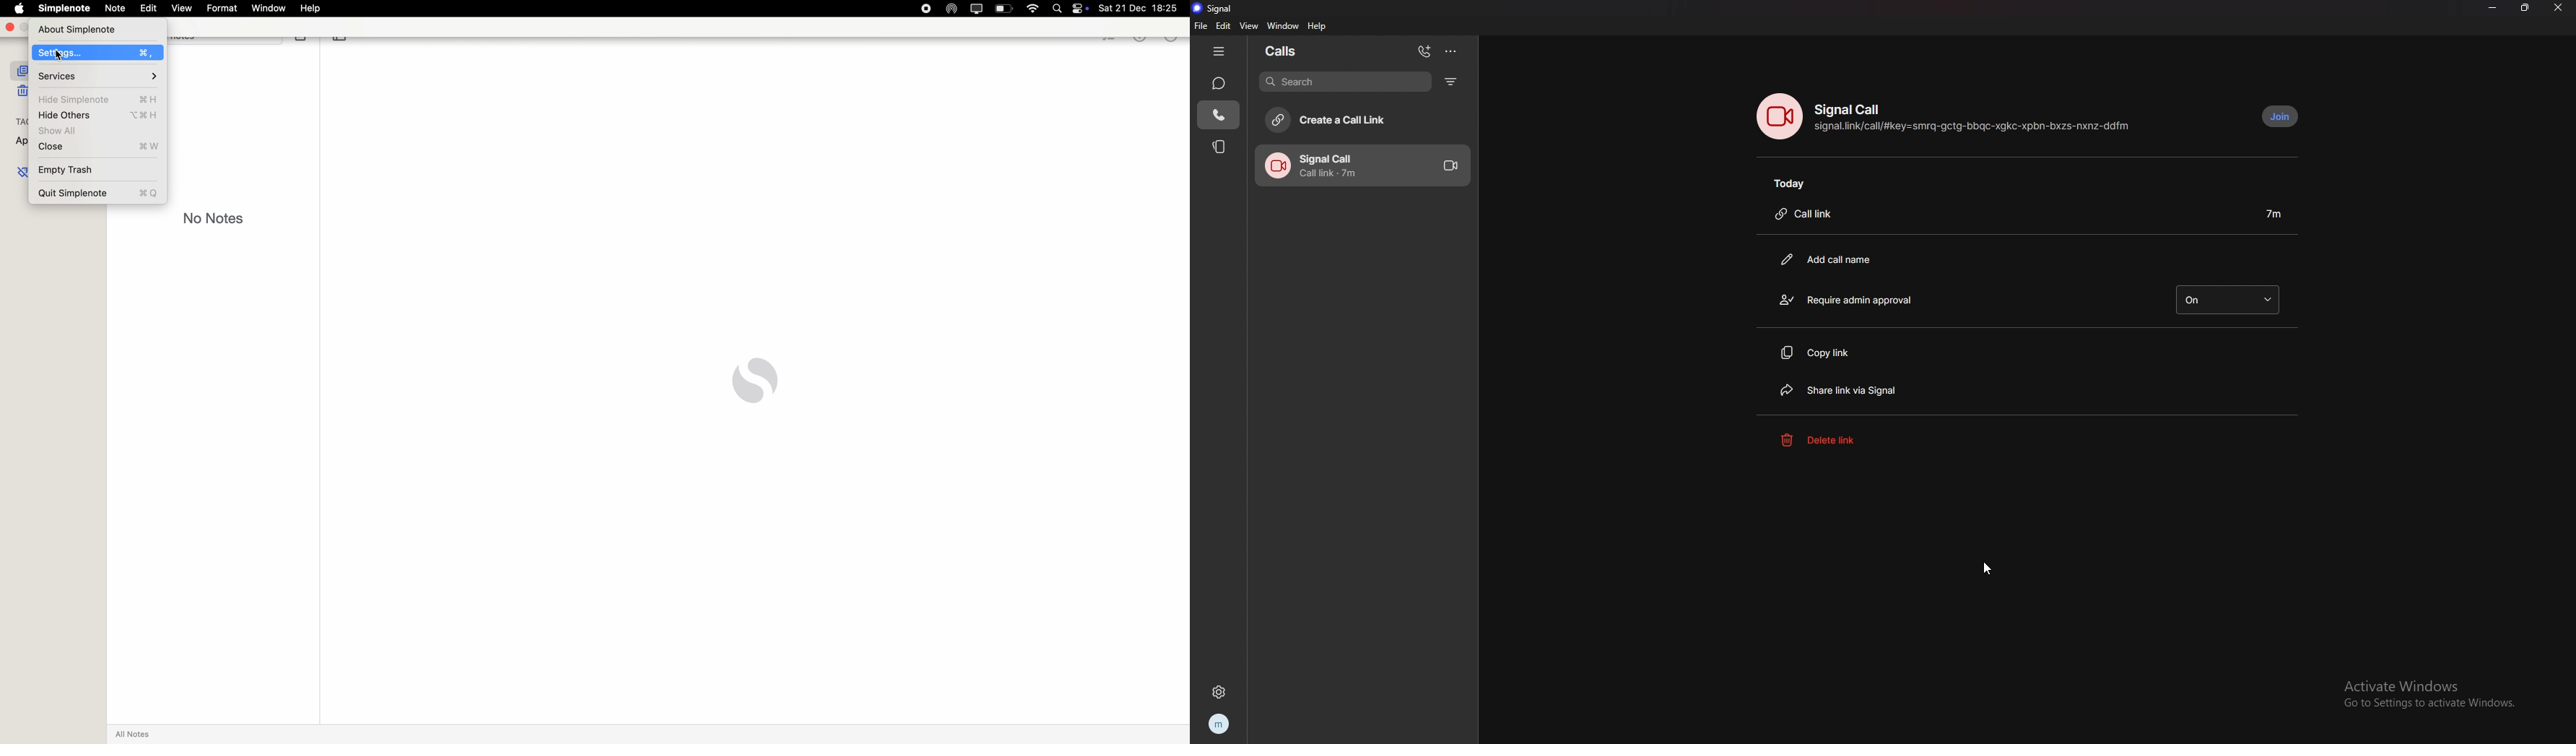 This screenshot has width=2576, height=756. I want to click on signal call, so click(1851, 110).